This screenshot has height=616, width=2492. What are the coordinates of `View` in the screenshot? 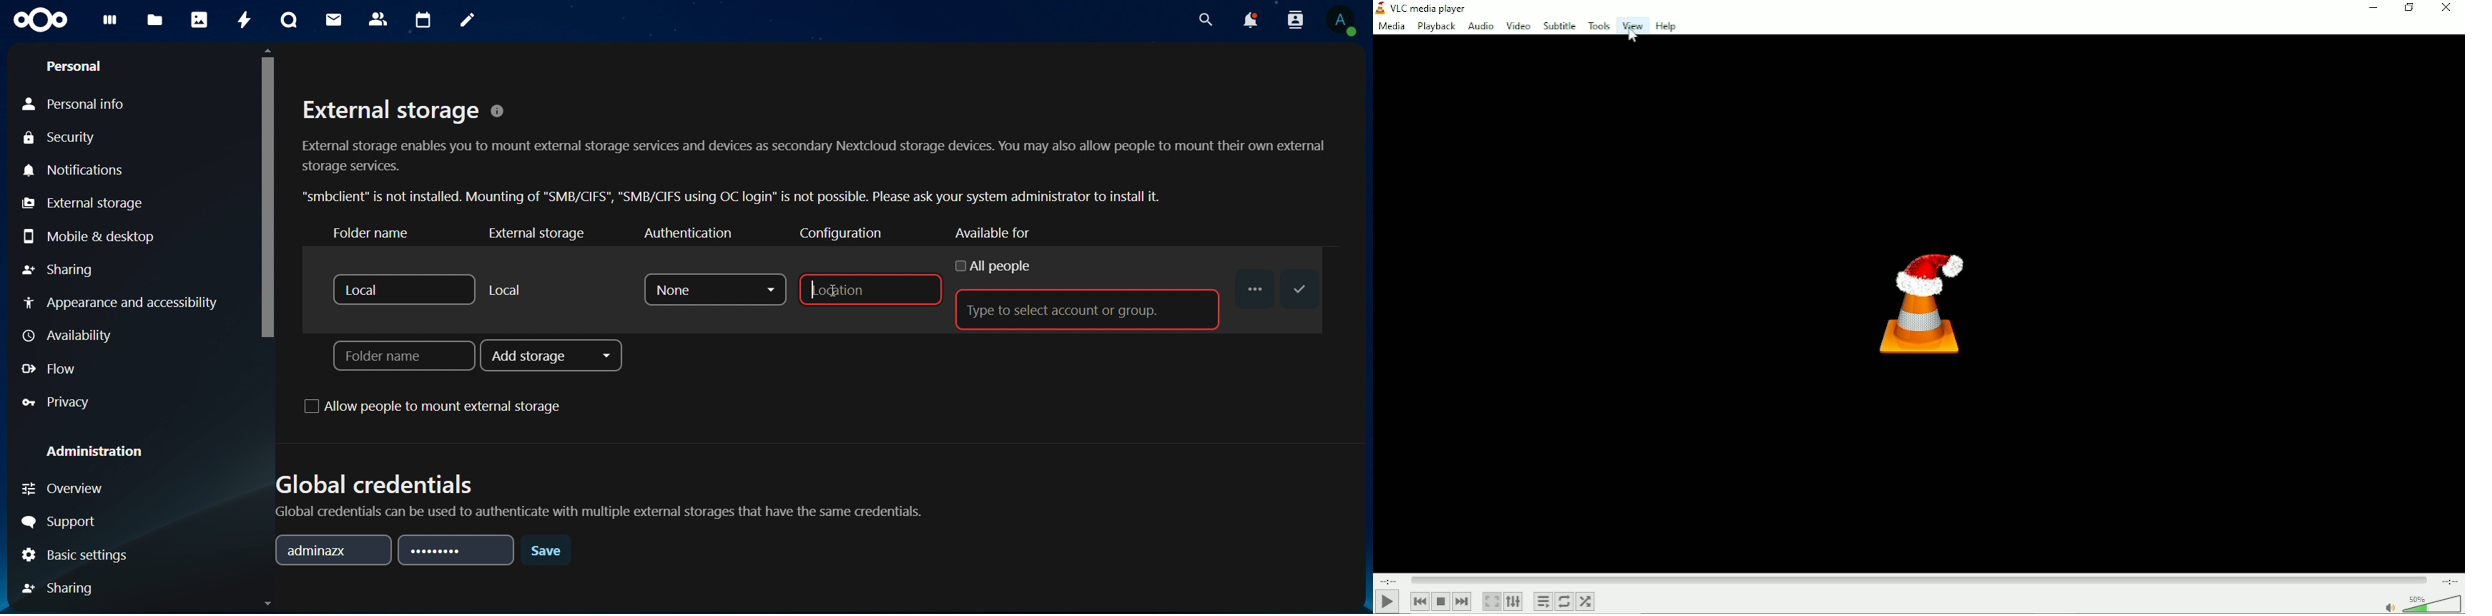 It's located at (1631, 26).